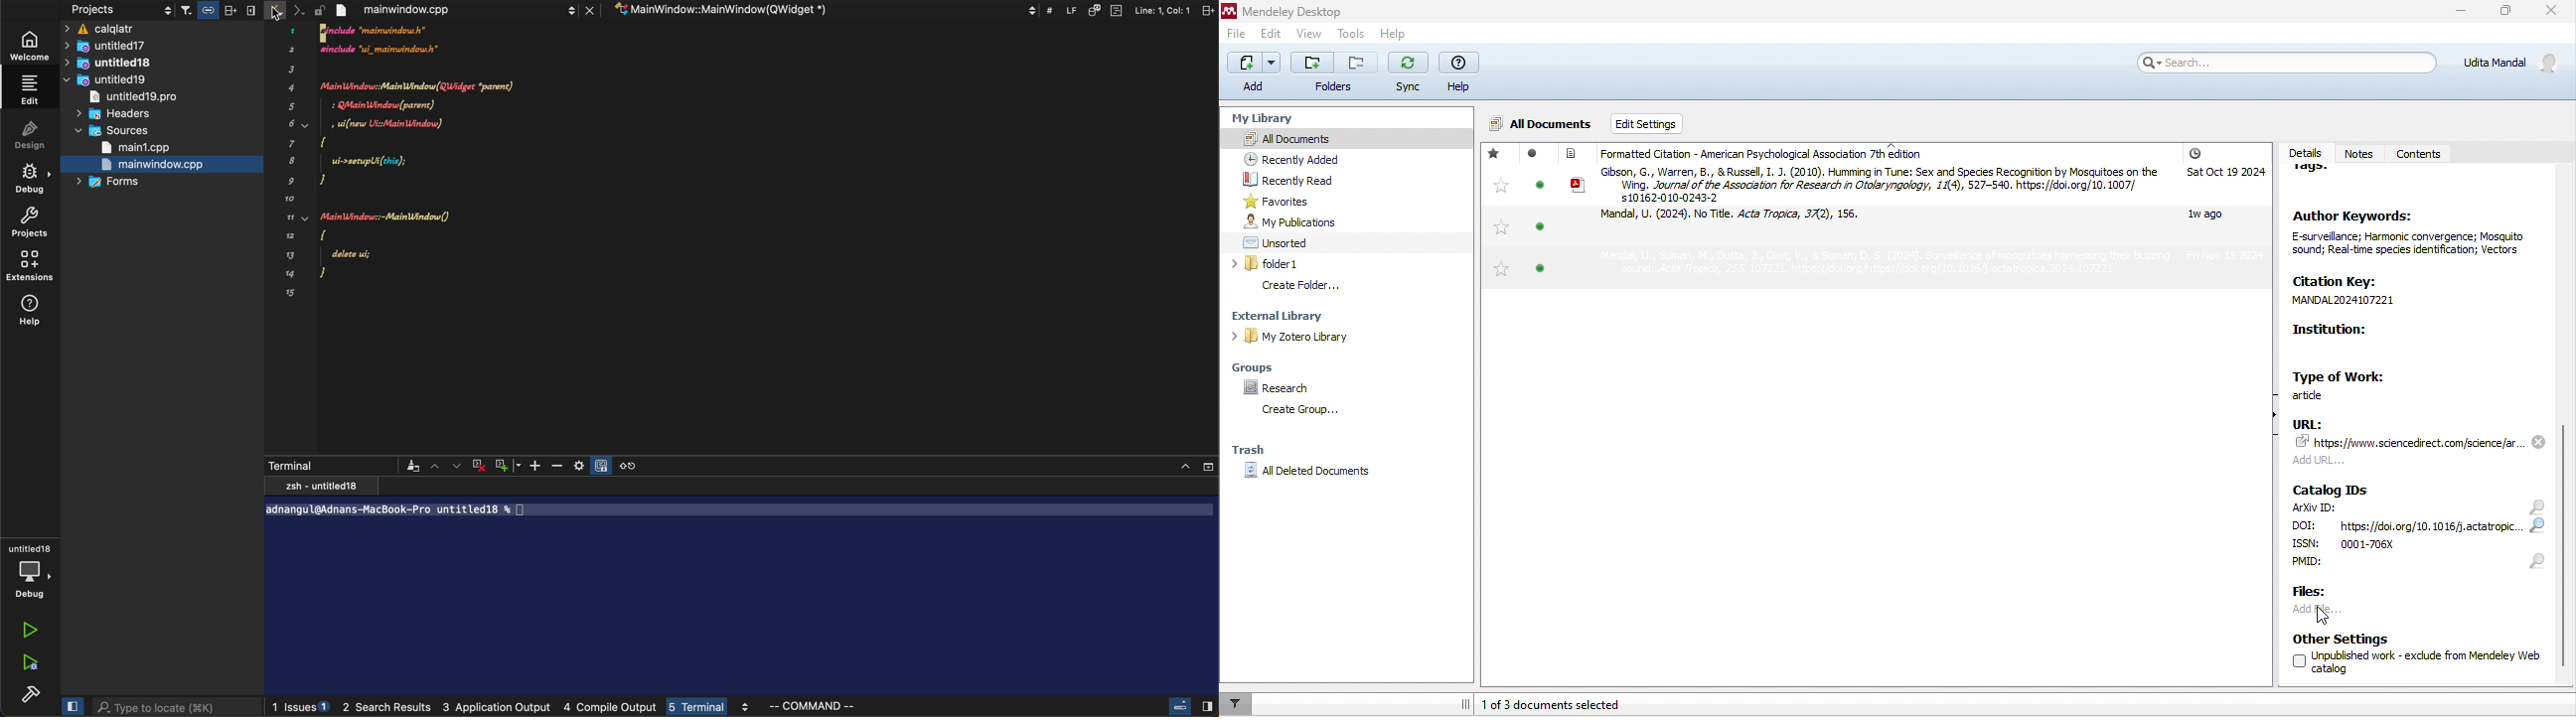 The height and width of the screenshot is (728, 2576). I want to click on help, so click(31, 311).